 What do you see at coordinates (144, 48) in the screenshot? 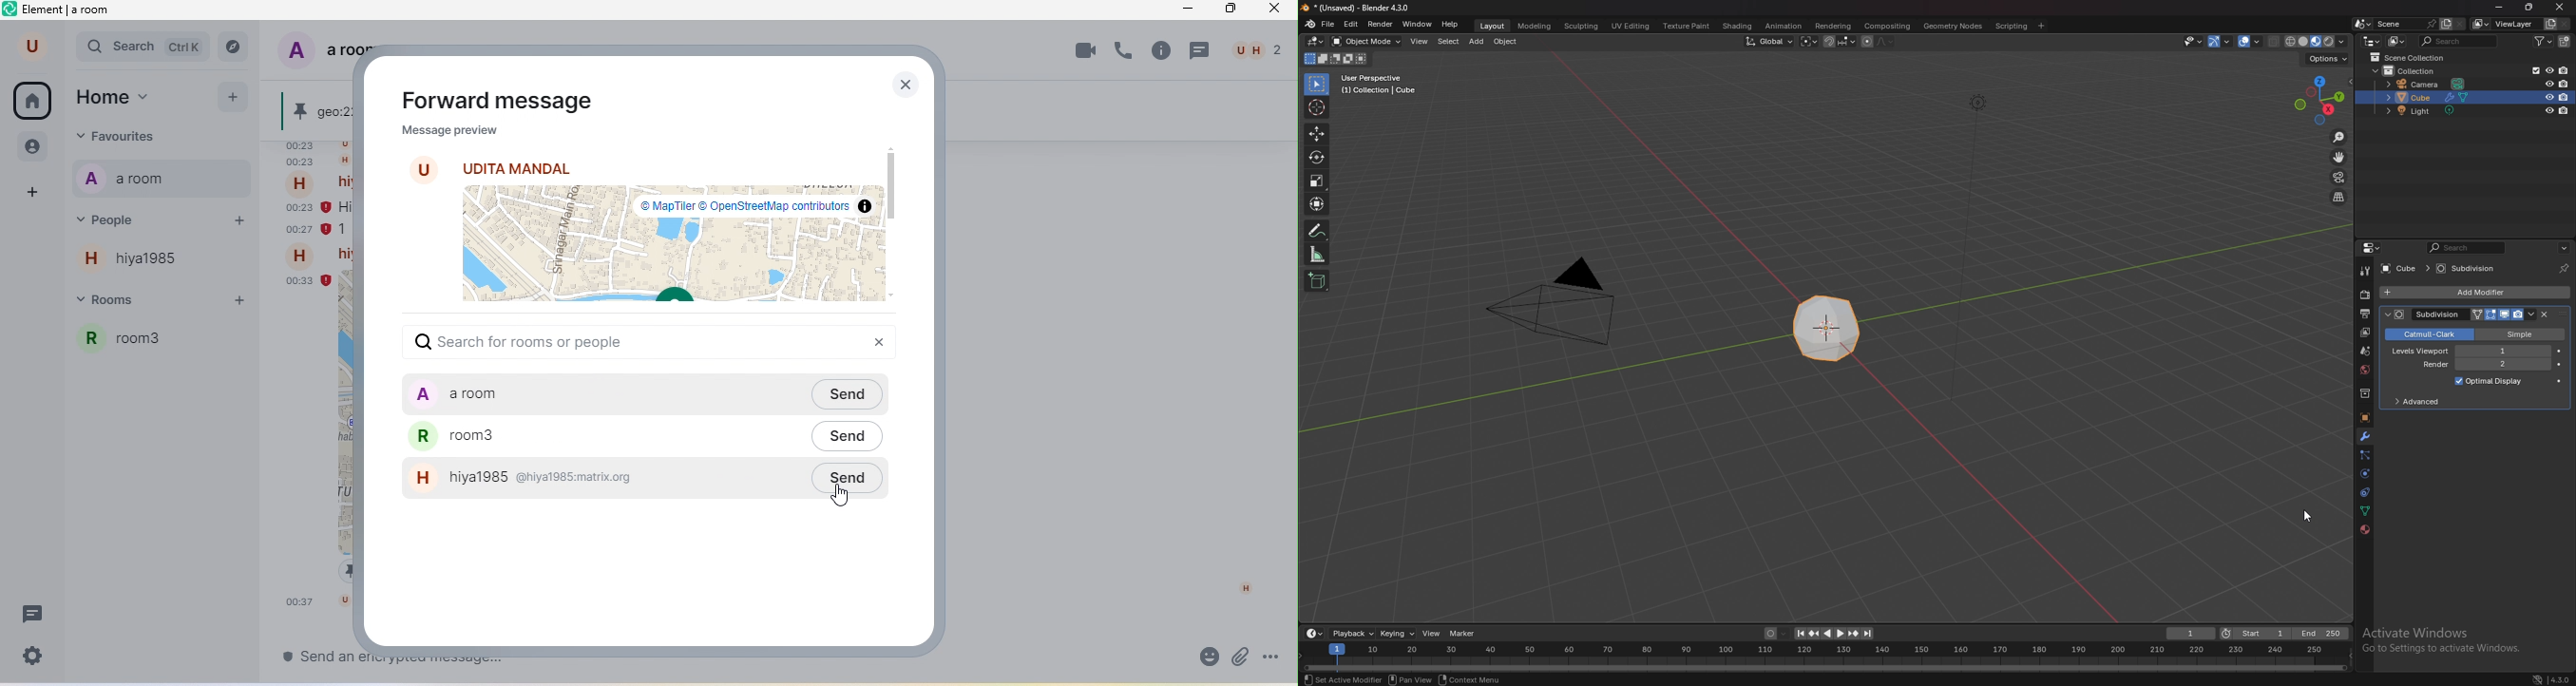
I see `search` at bounding box center [144, 48].